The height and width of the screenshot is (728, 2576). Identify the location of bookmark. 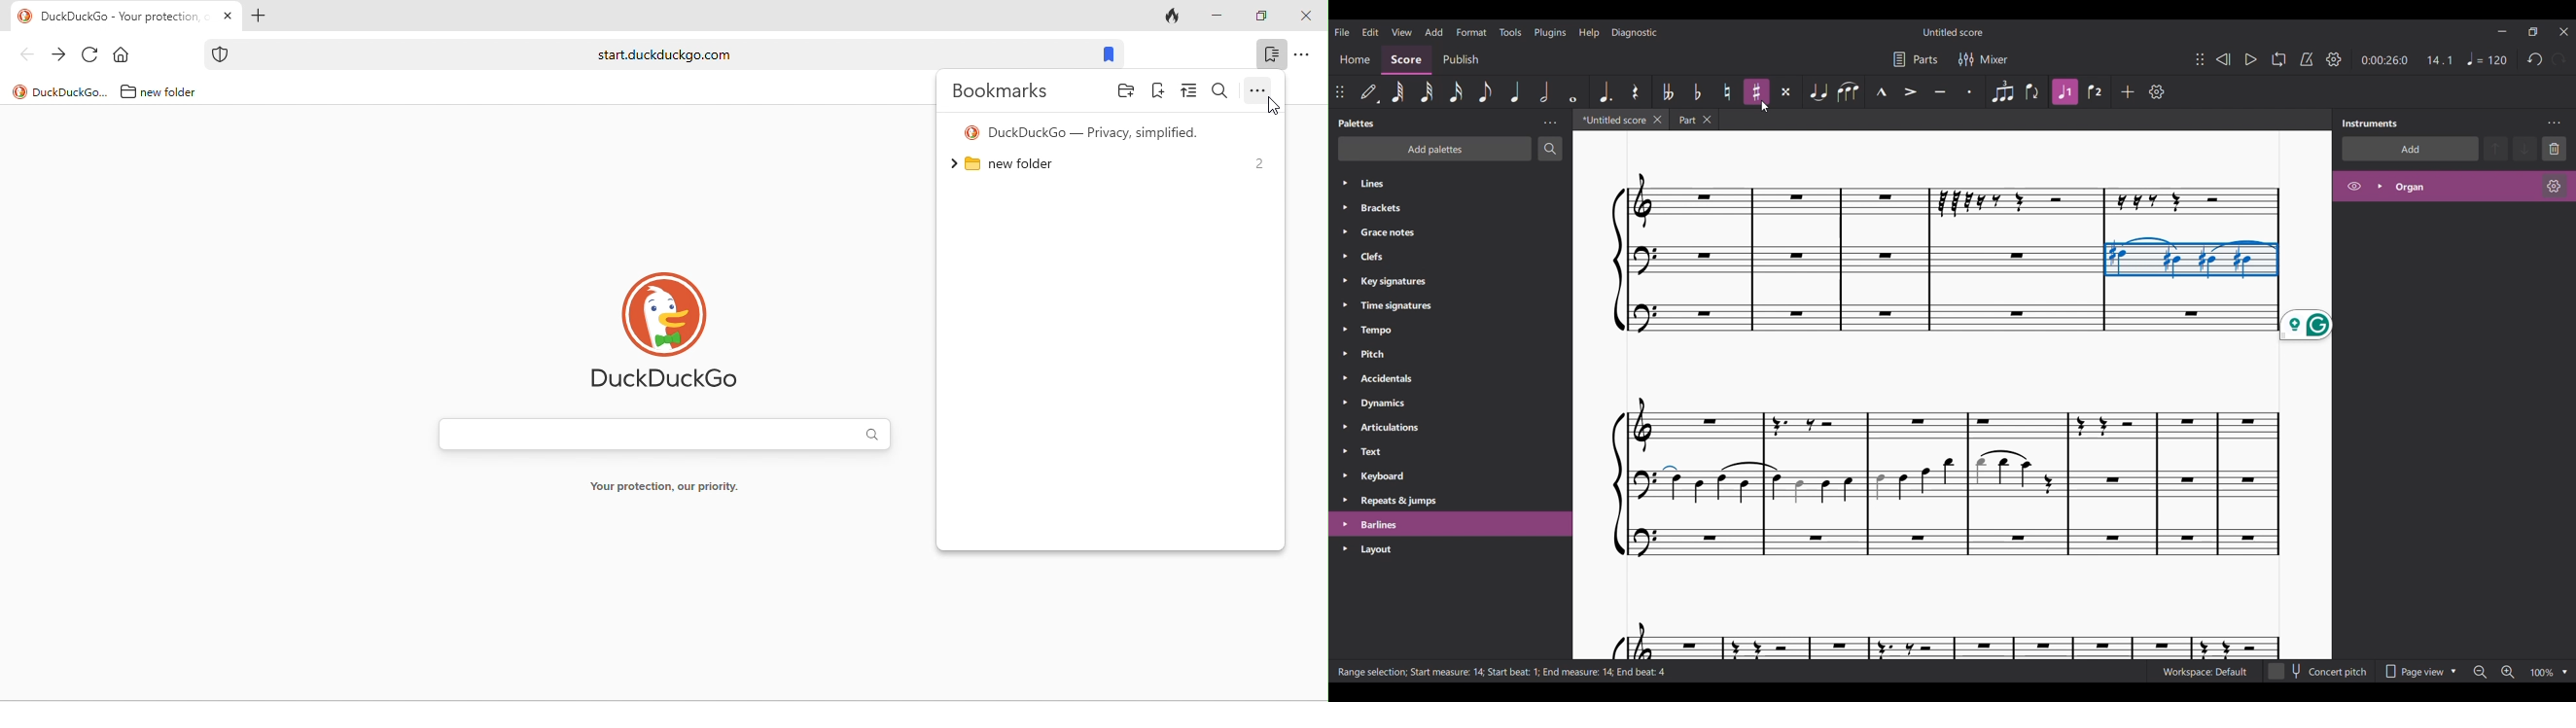
(1109, 54).